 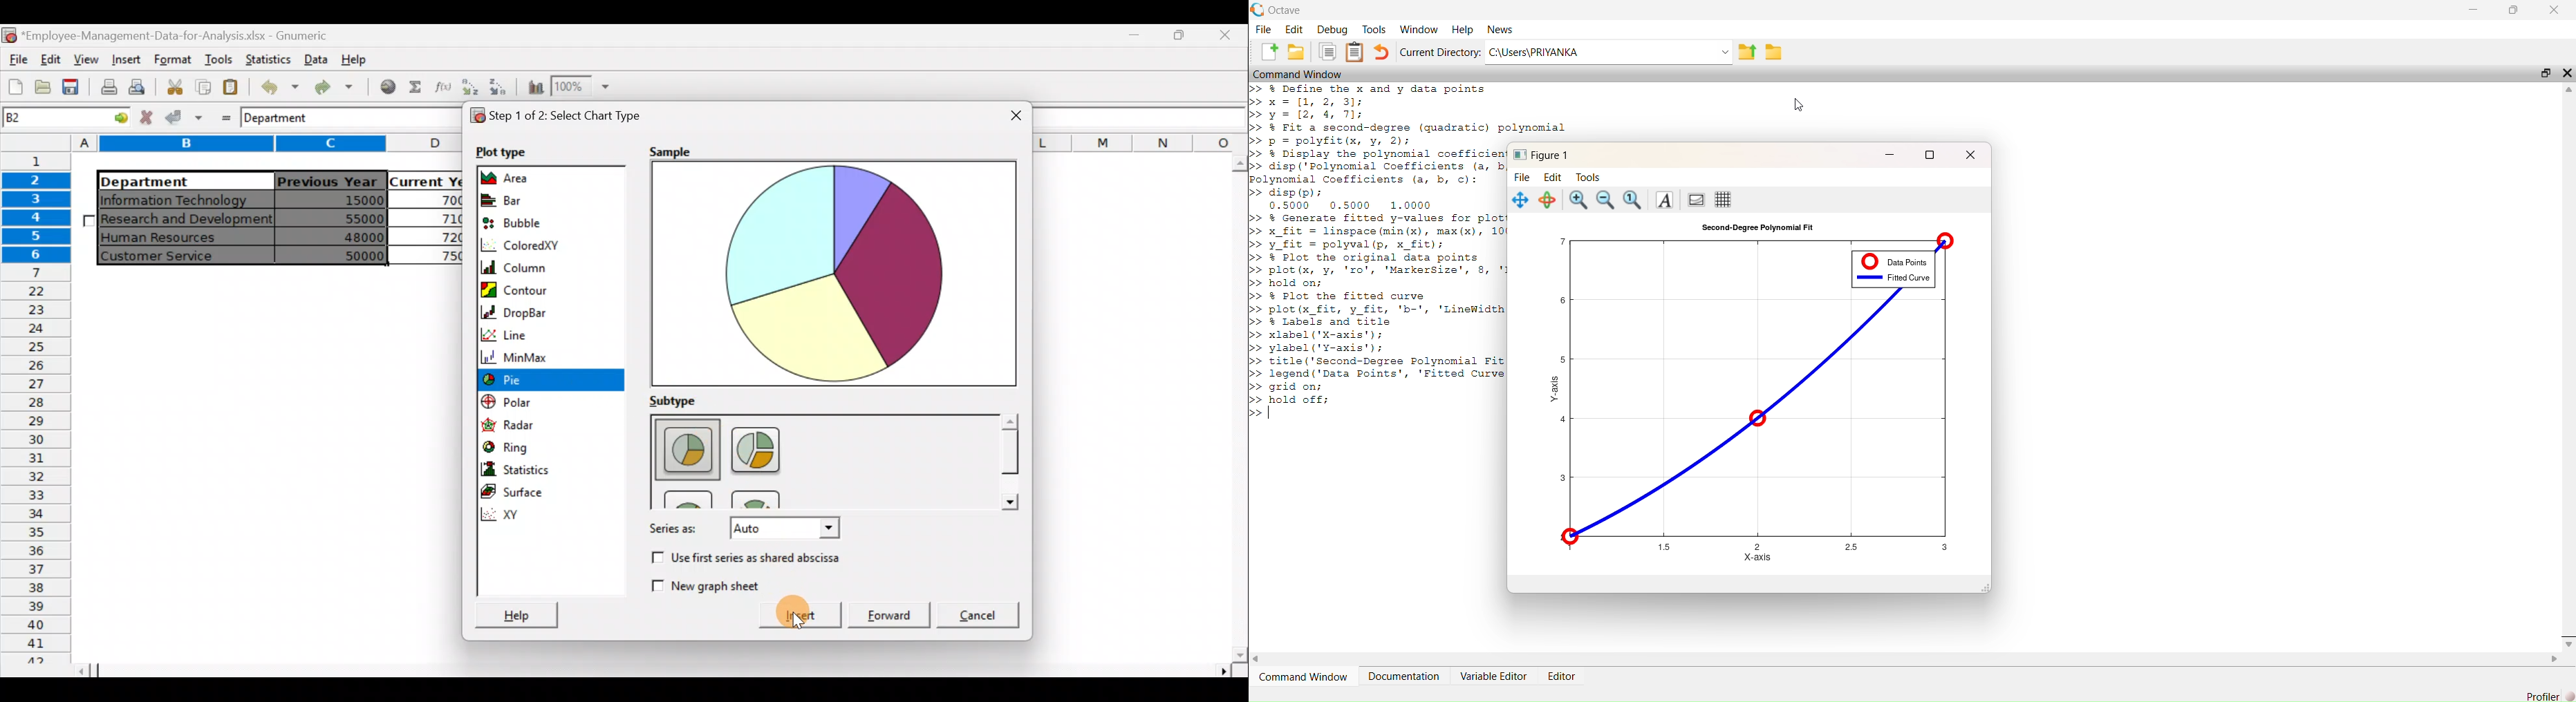 I want to click on Sub type Preview, so click(x=819, y=460).